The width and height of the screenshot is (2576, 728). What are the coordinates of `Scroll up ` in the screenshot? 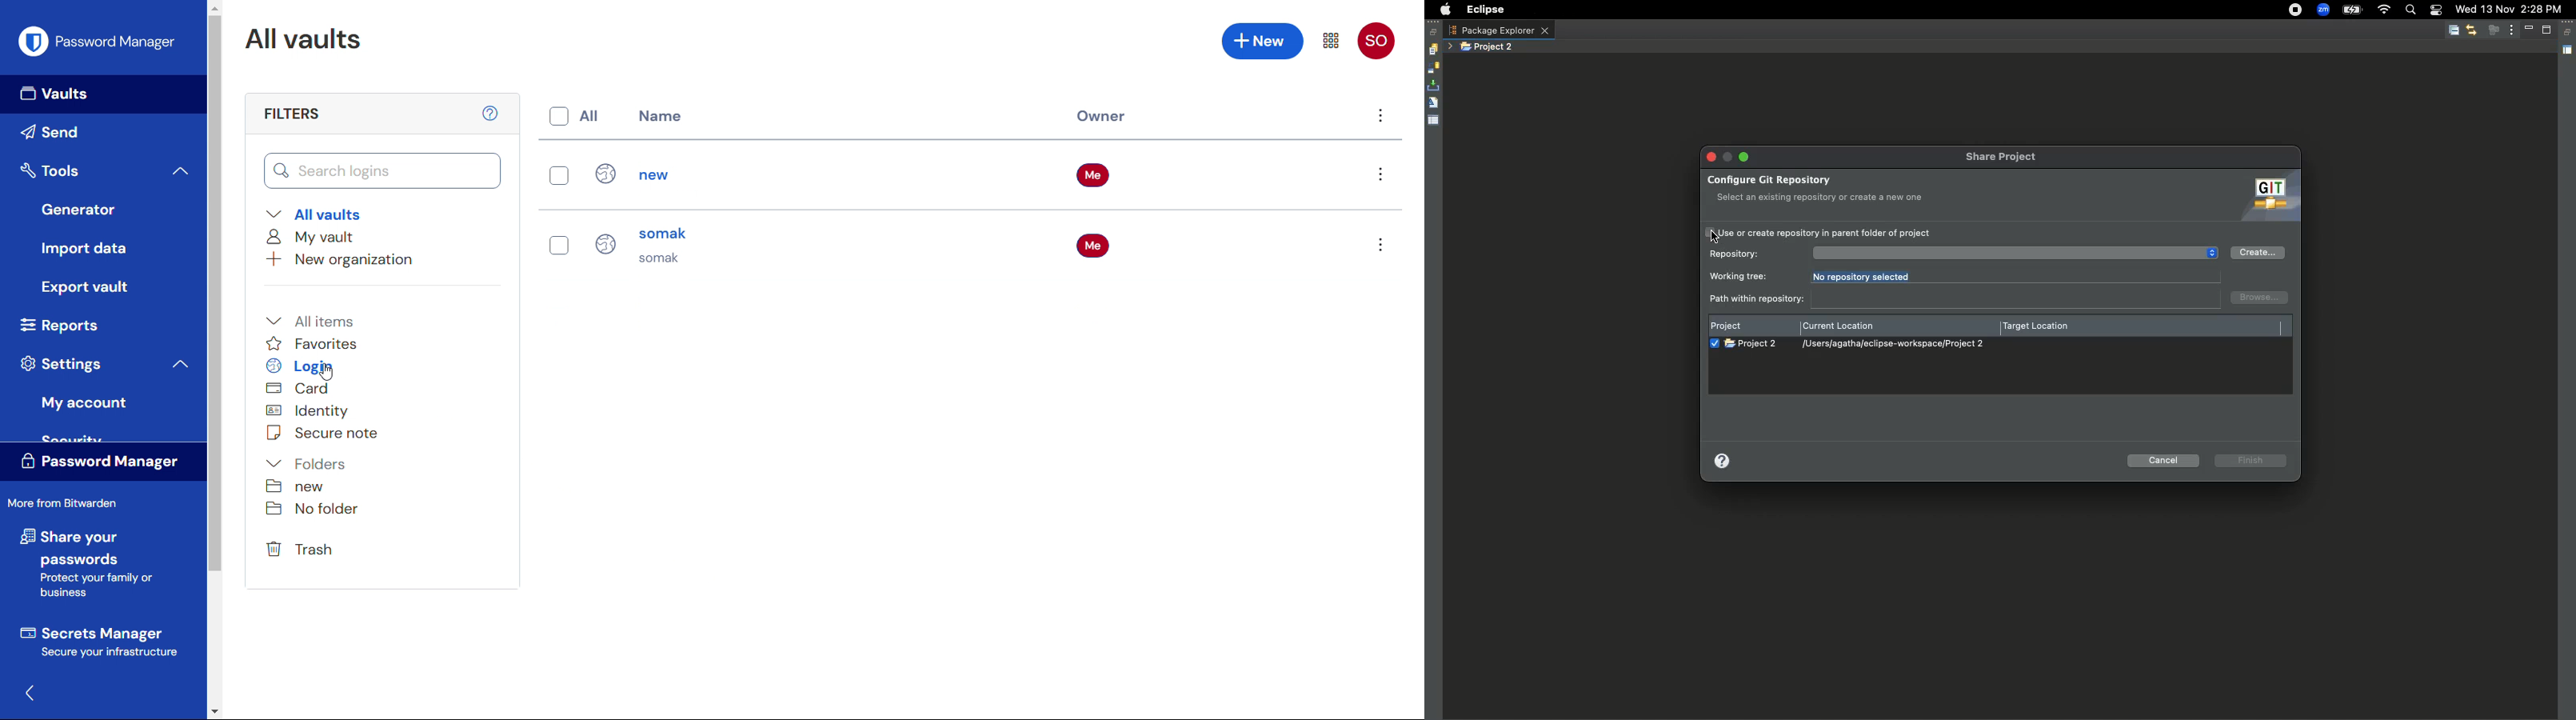 It's located at (213, 6).